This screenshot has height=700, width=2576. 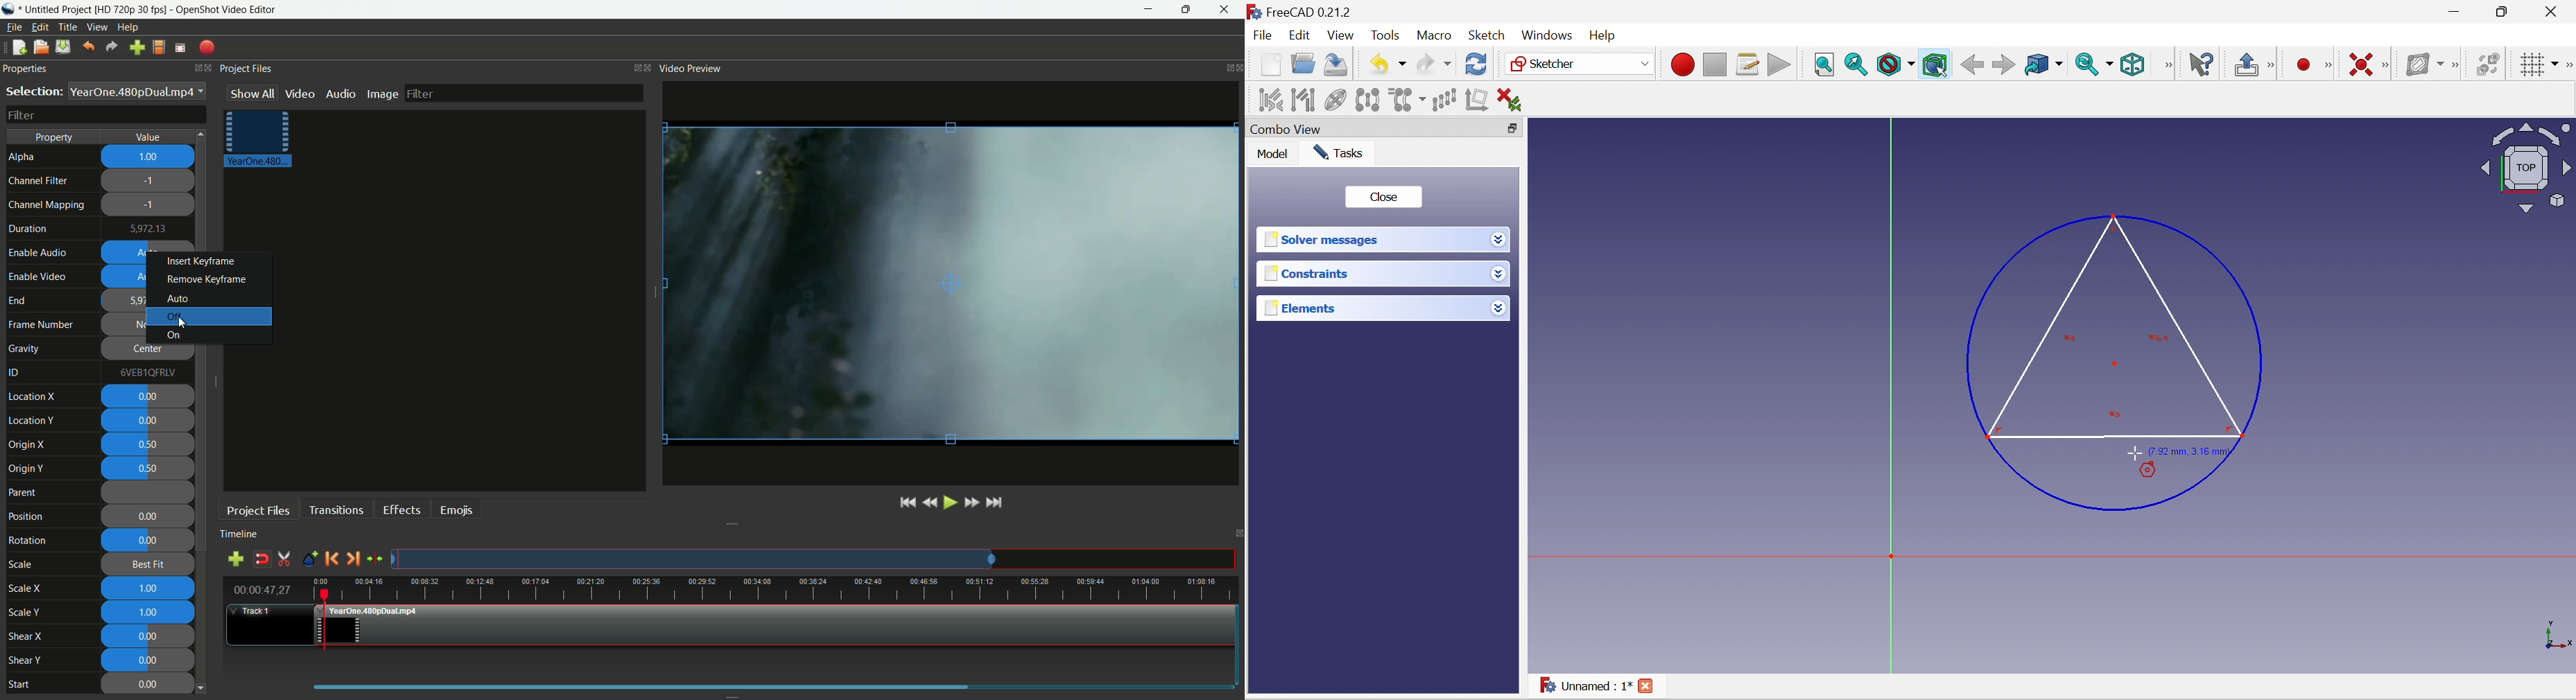 I want to click on Rectangular array, so click(x=1445, y=100).